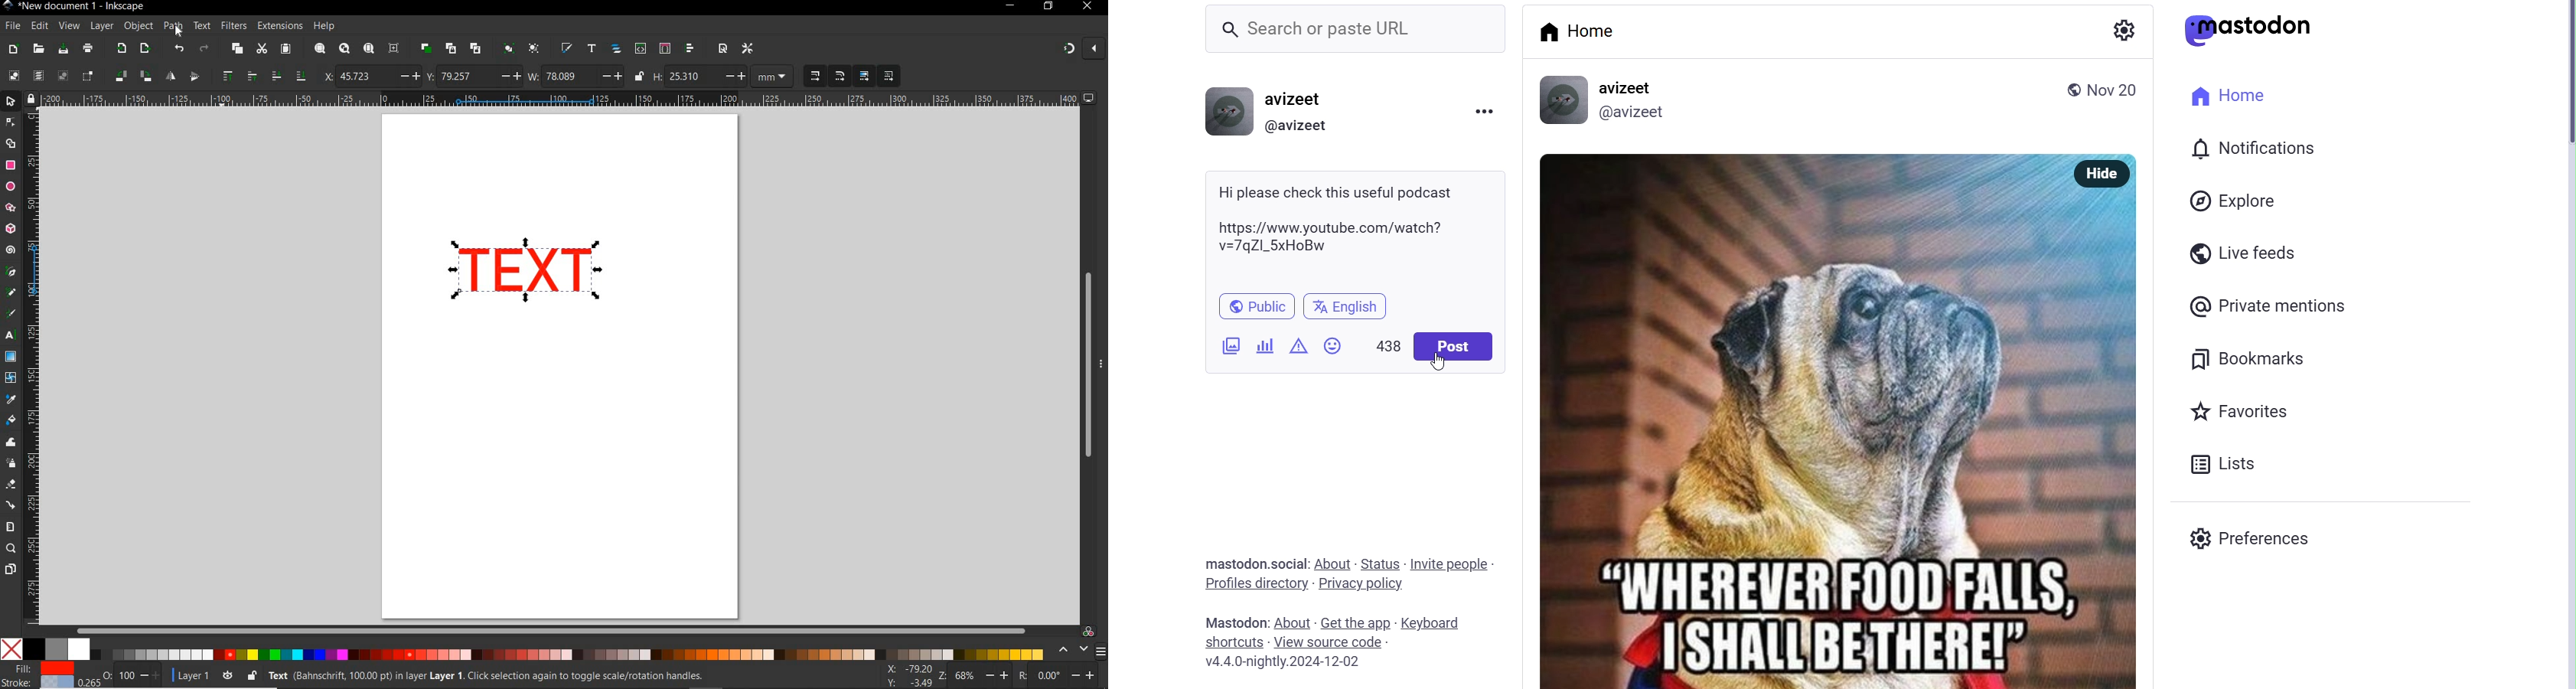 This screenshot has width=2576, height=700. What do you see at coordinates (1234, 621) in the screenshot?
I see `mastodon` at bounding box center [1234, 621].